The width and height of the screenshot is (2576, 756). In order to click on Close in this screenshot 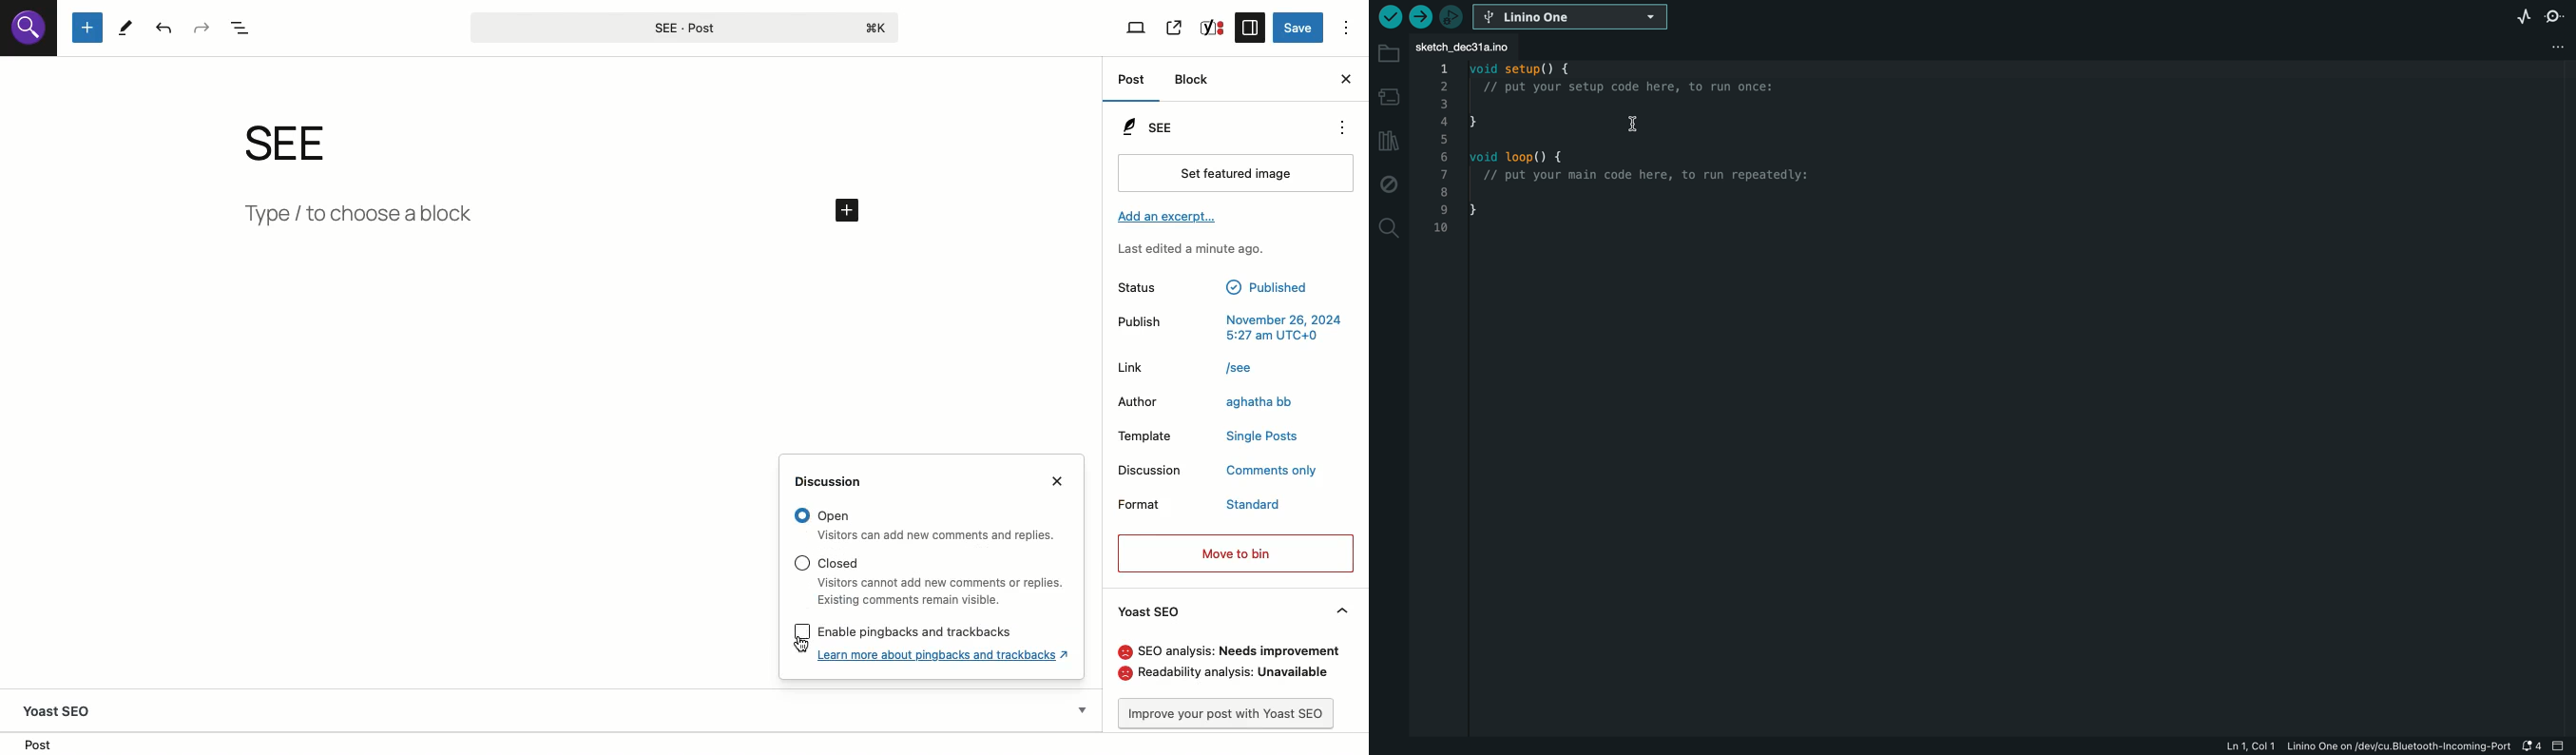, I will do `click(1064, 483)`.